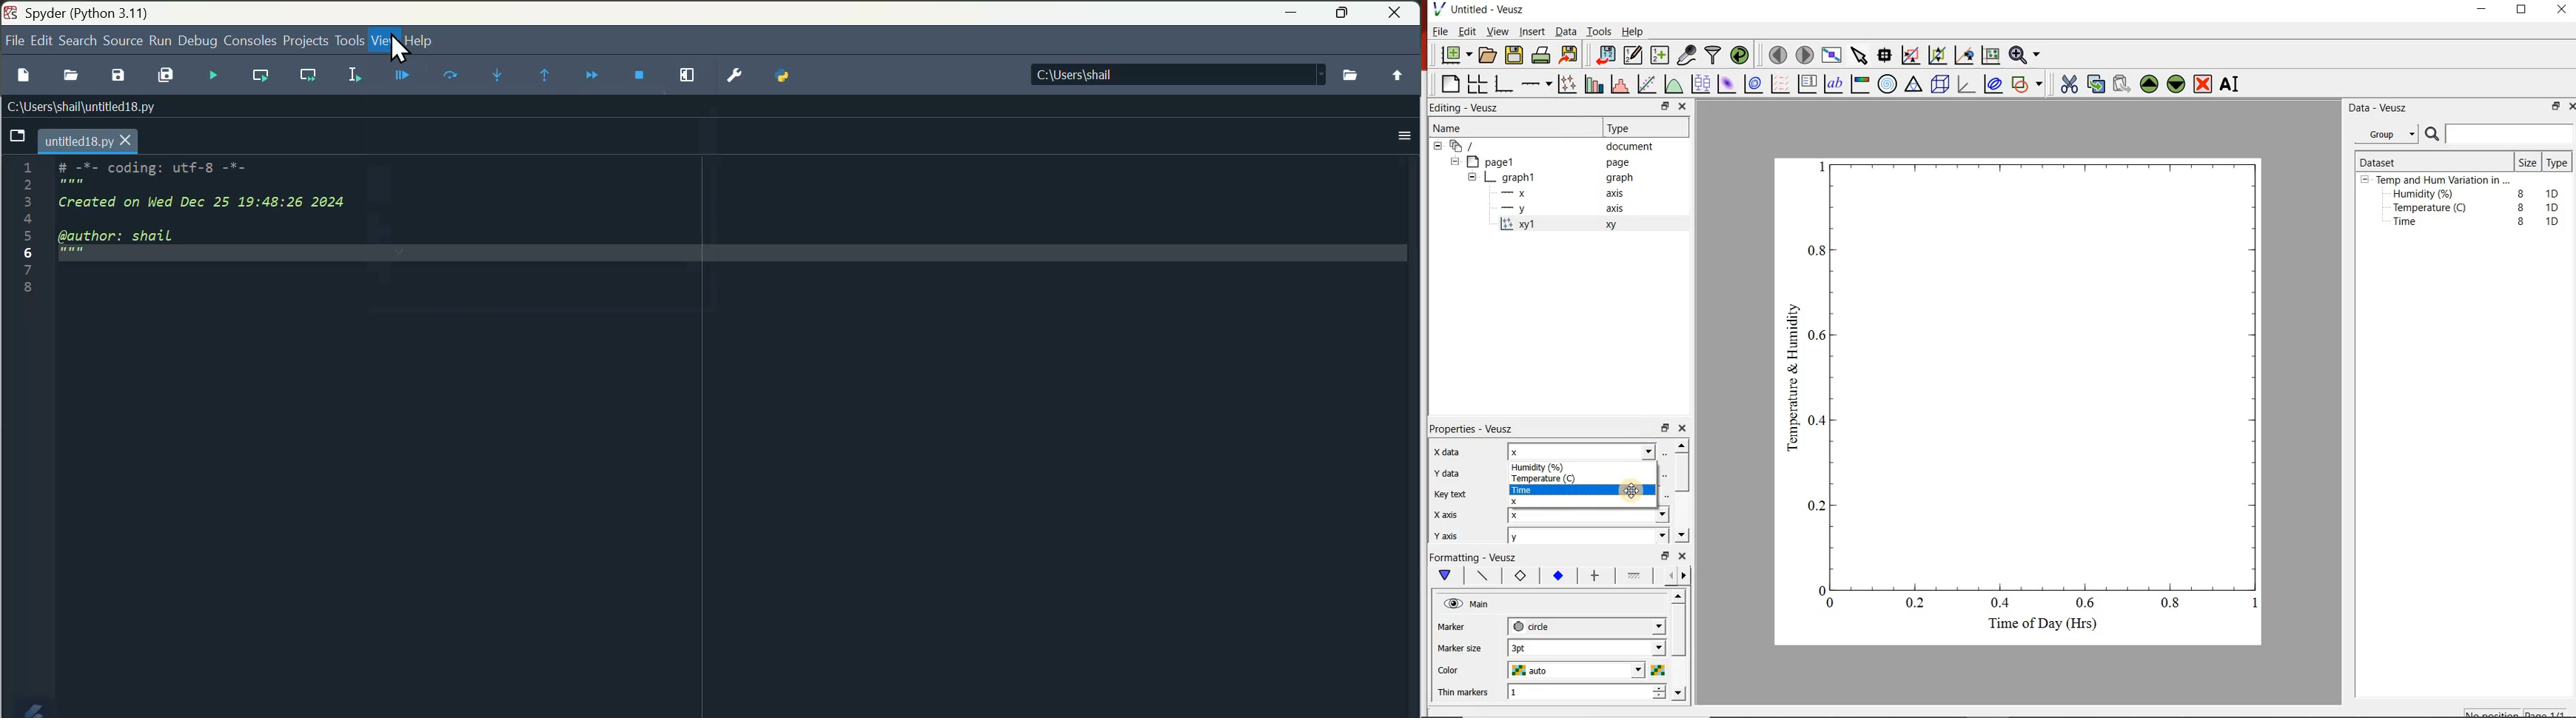  I want to click on go back, so click(1666, 574).